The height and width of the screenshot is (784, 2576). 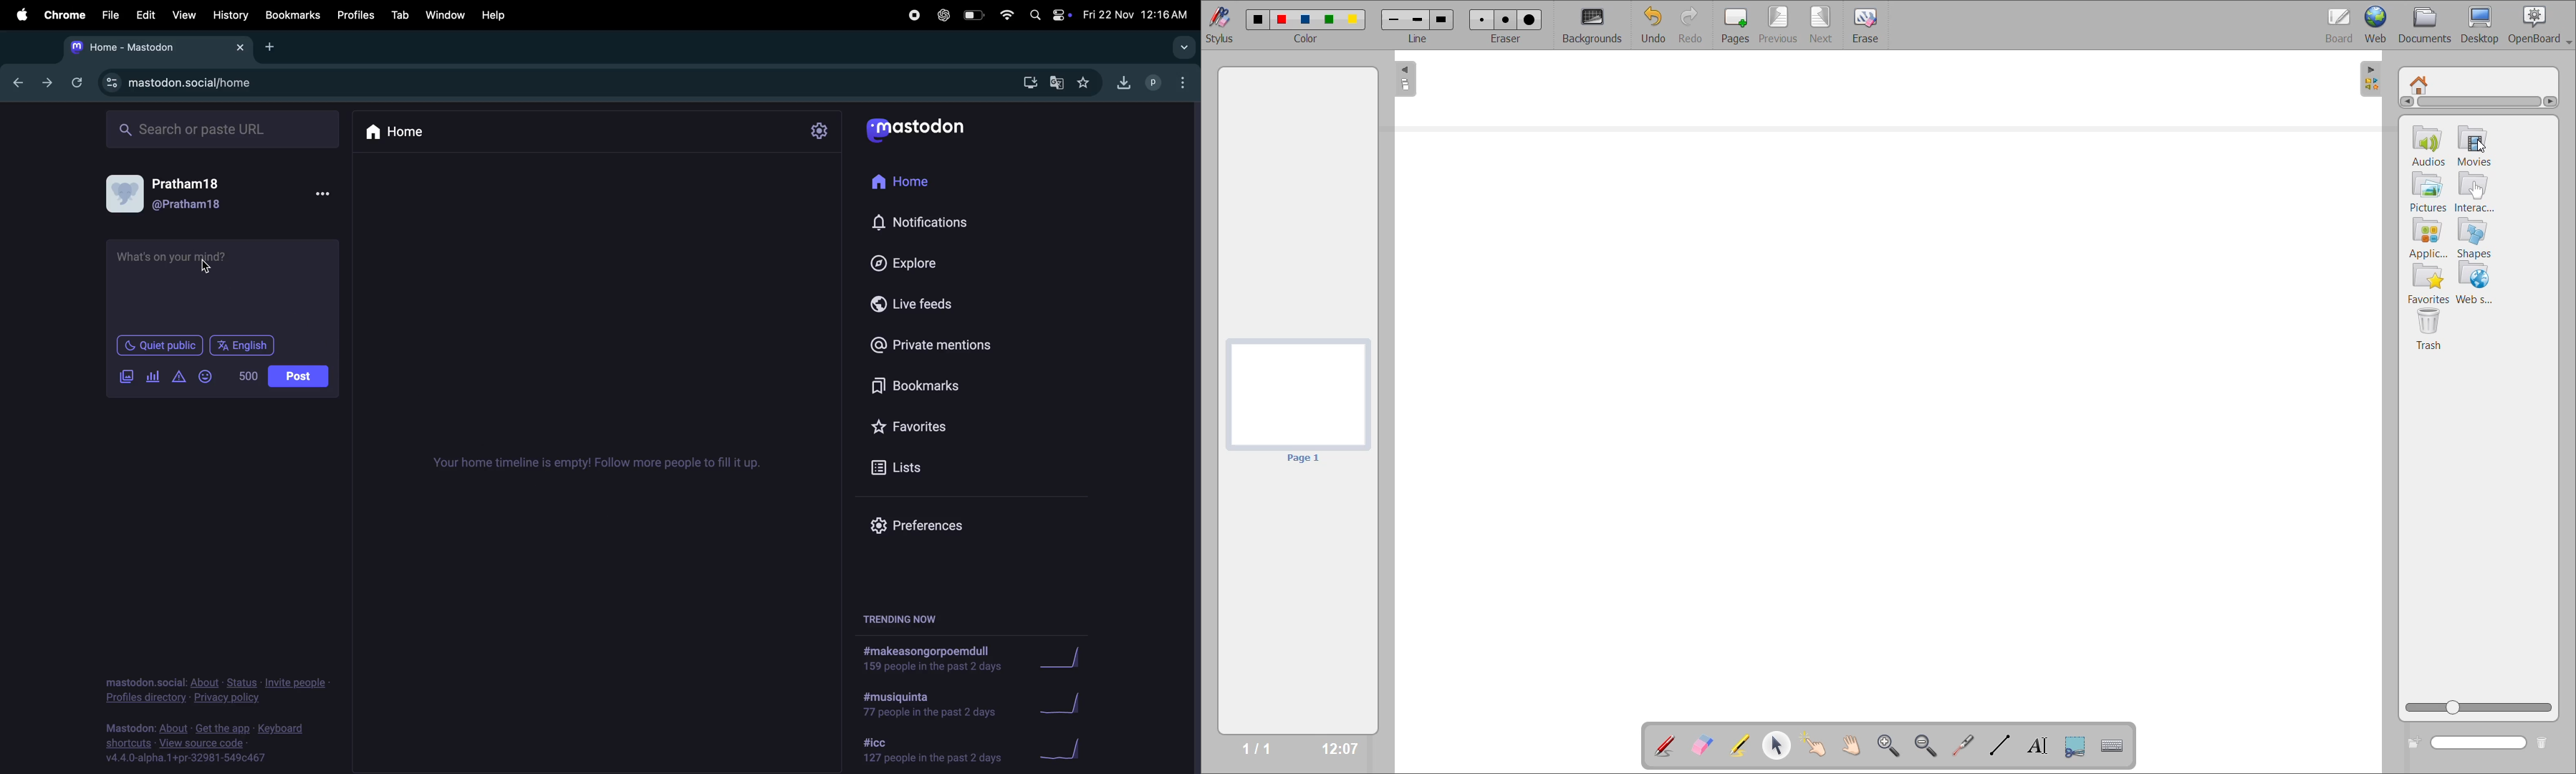 I want to click on poles, so click(x=151, y=376).